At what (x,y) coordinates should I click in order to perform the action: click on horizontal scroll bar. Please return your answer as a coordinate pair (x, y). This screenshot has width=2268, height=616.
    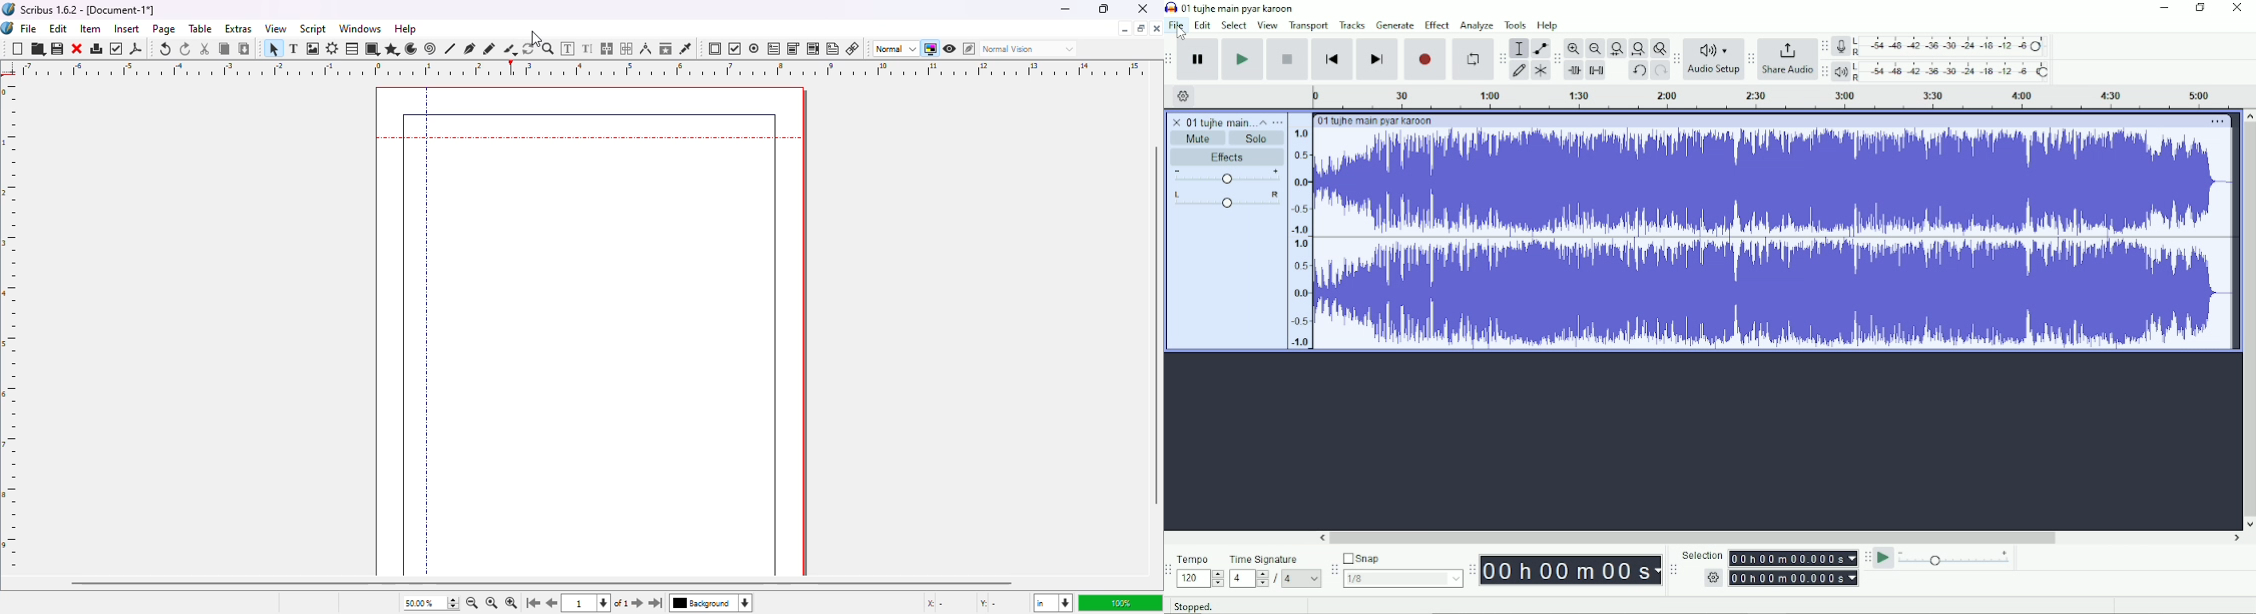
    Looking at the image, I should click on (542, 582).